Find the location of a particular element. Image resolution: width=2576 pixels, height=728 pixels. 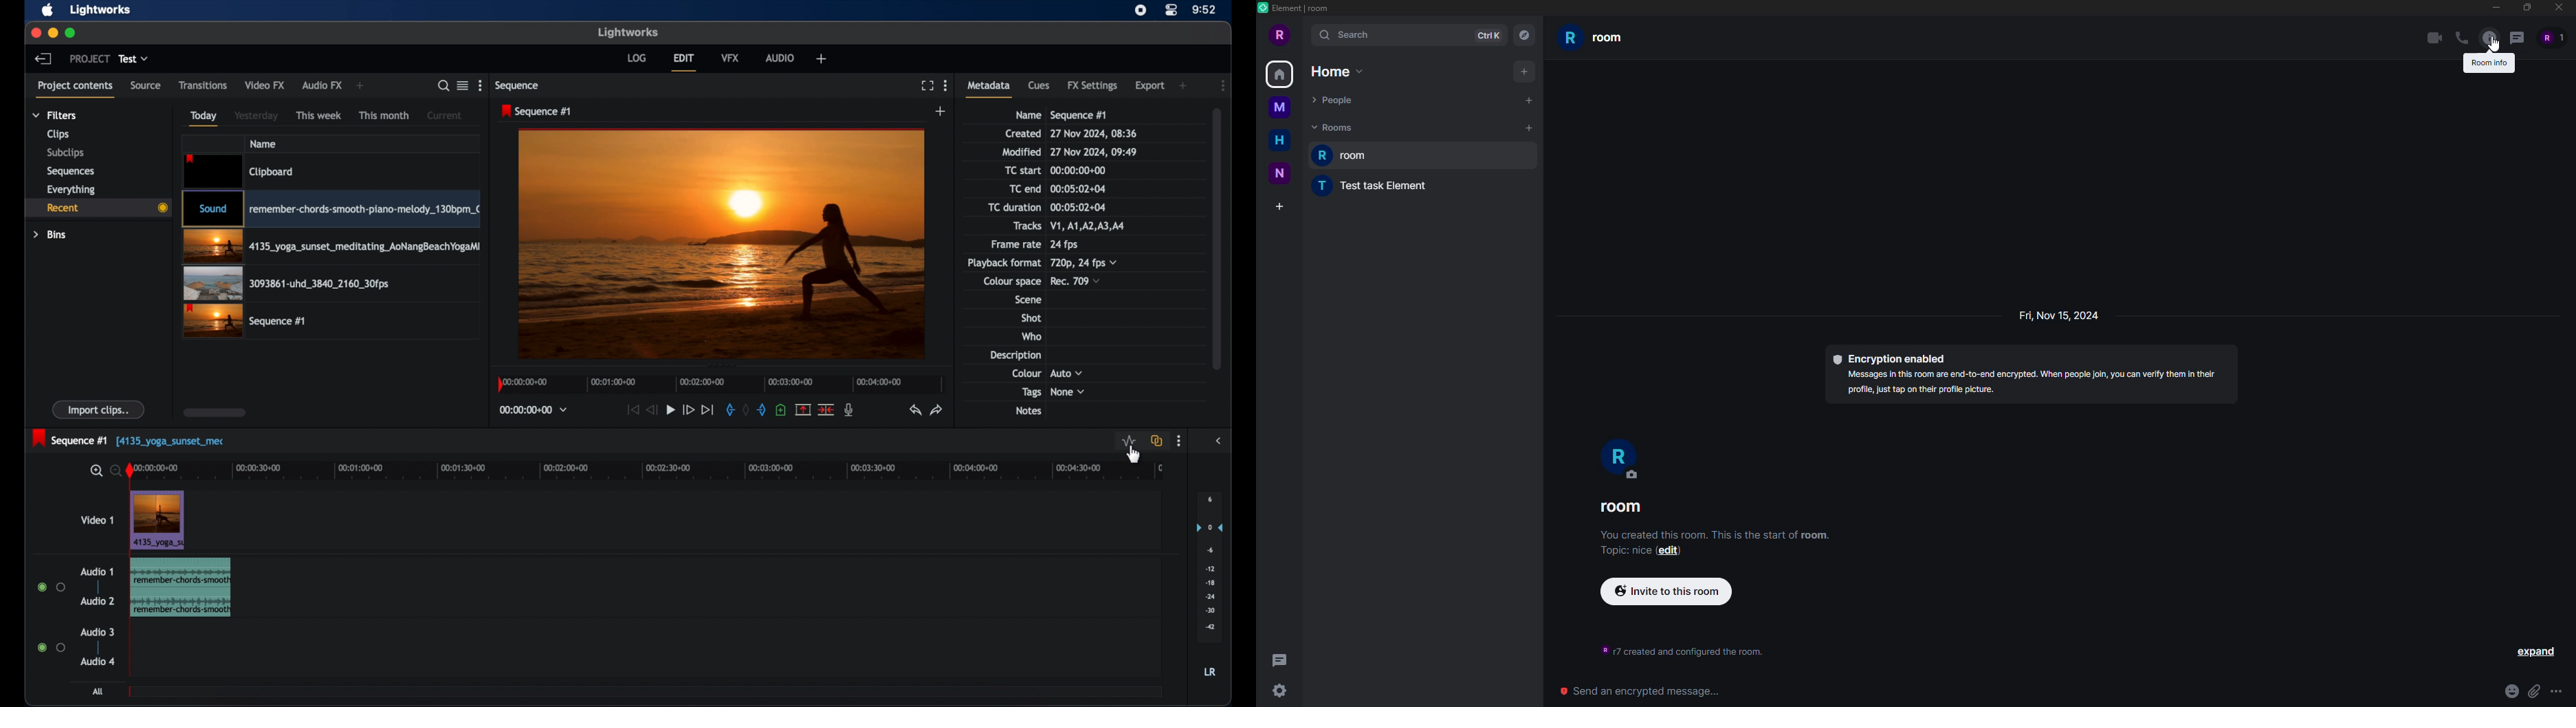

zoom out is located at coordinates (113, 470).